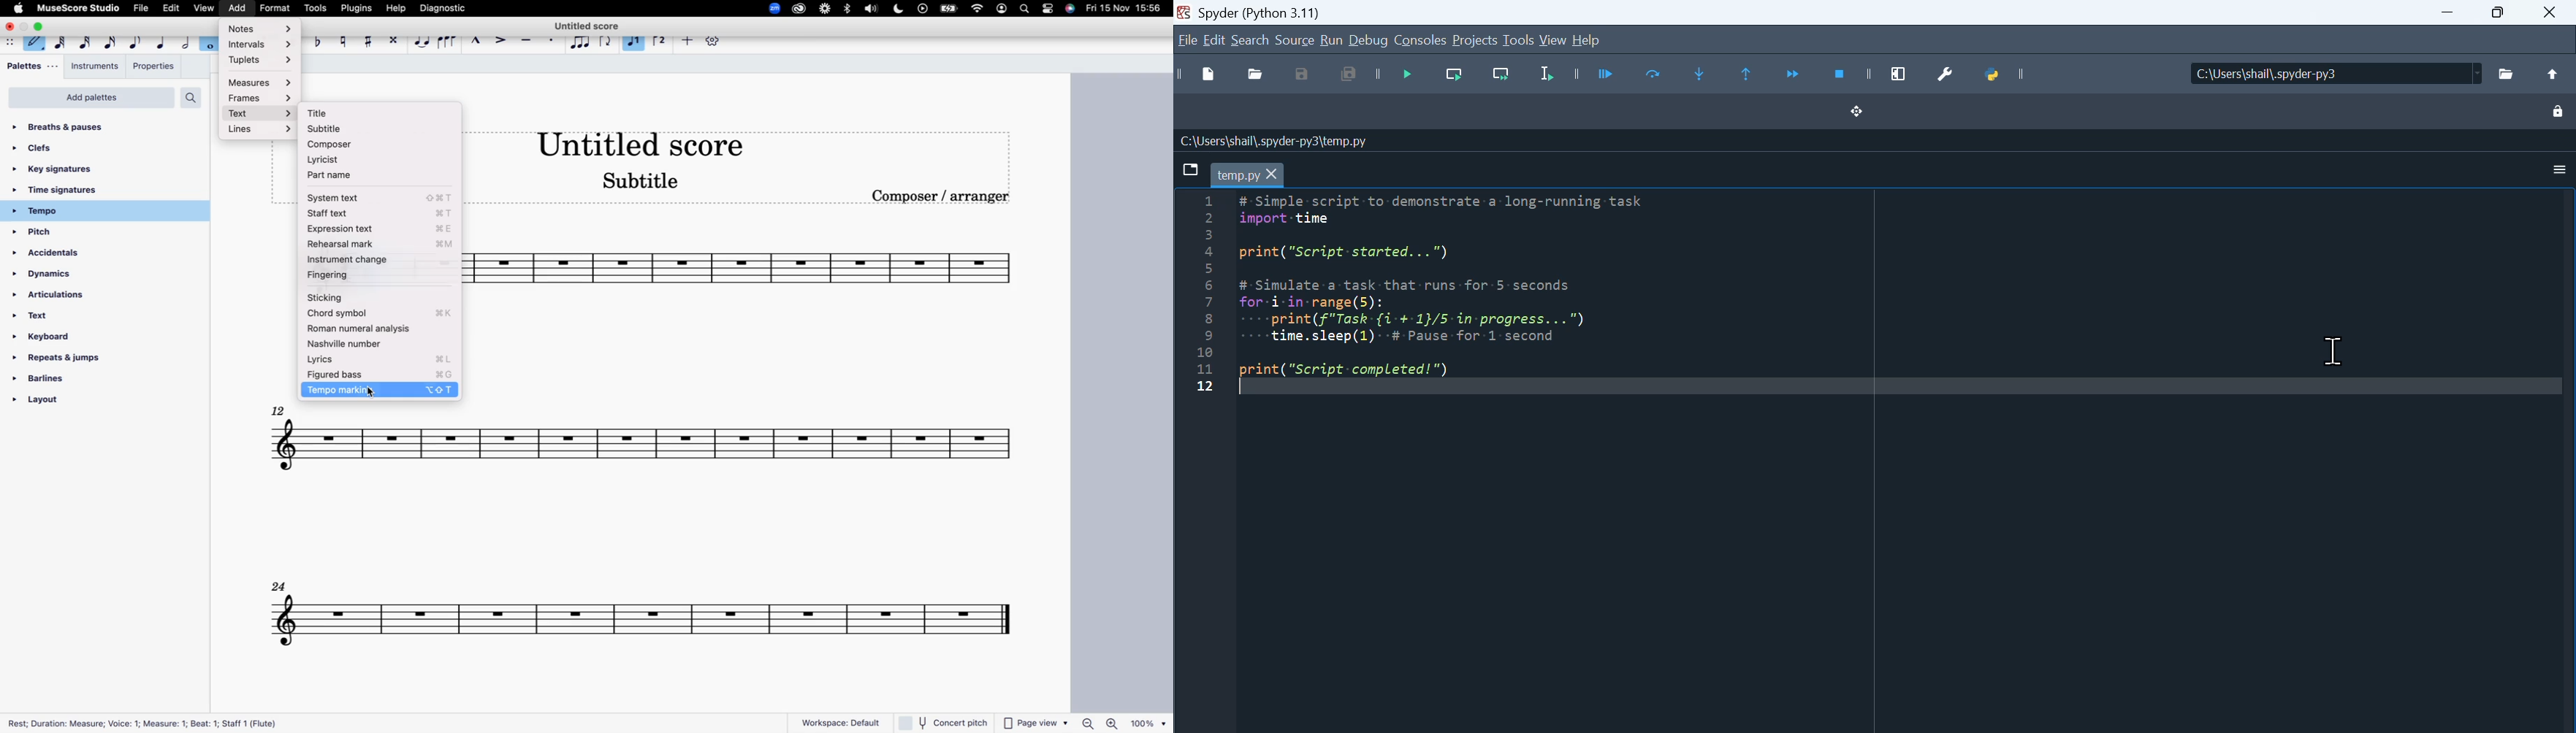 This screenshot has width=2576, height=756. What do you see at coordinates (552, 43) in the screenshot?
I see `staccato` at bounding box center [552, 43].